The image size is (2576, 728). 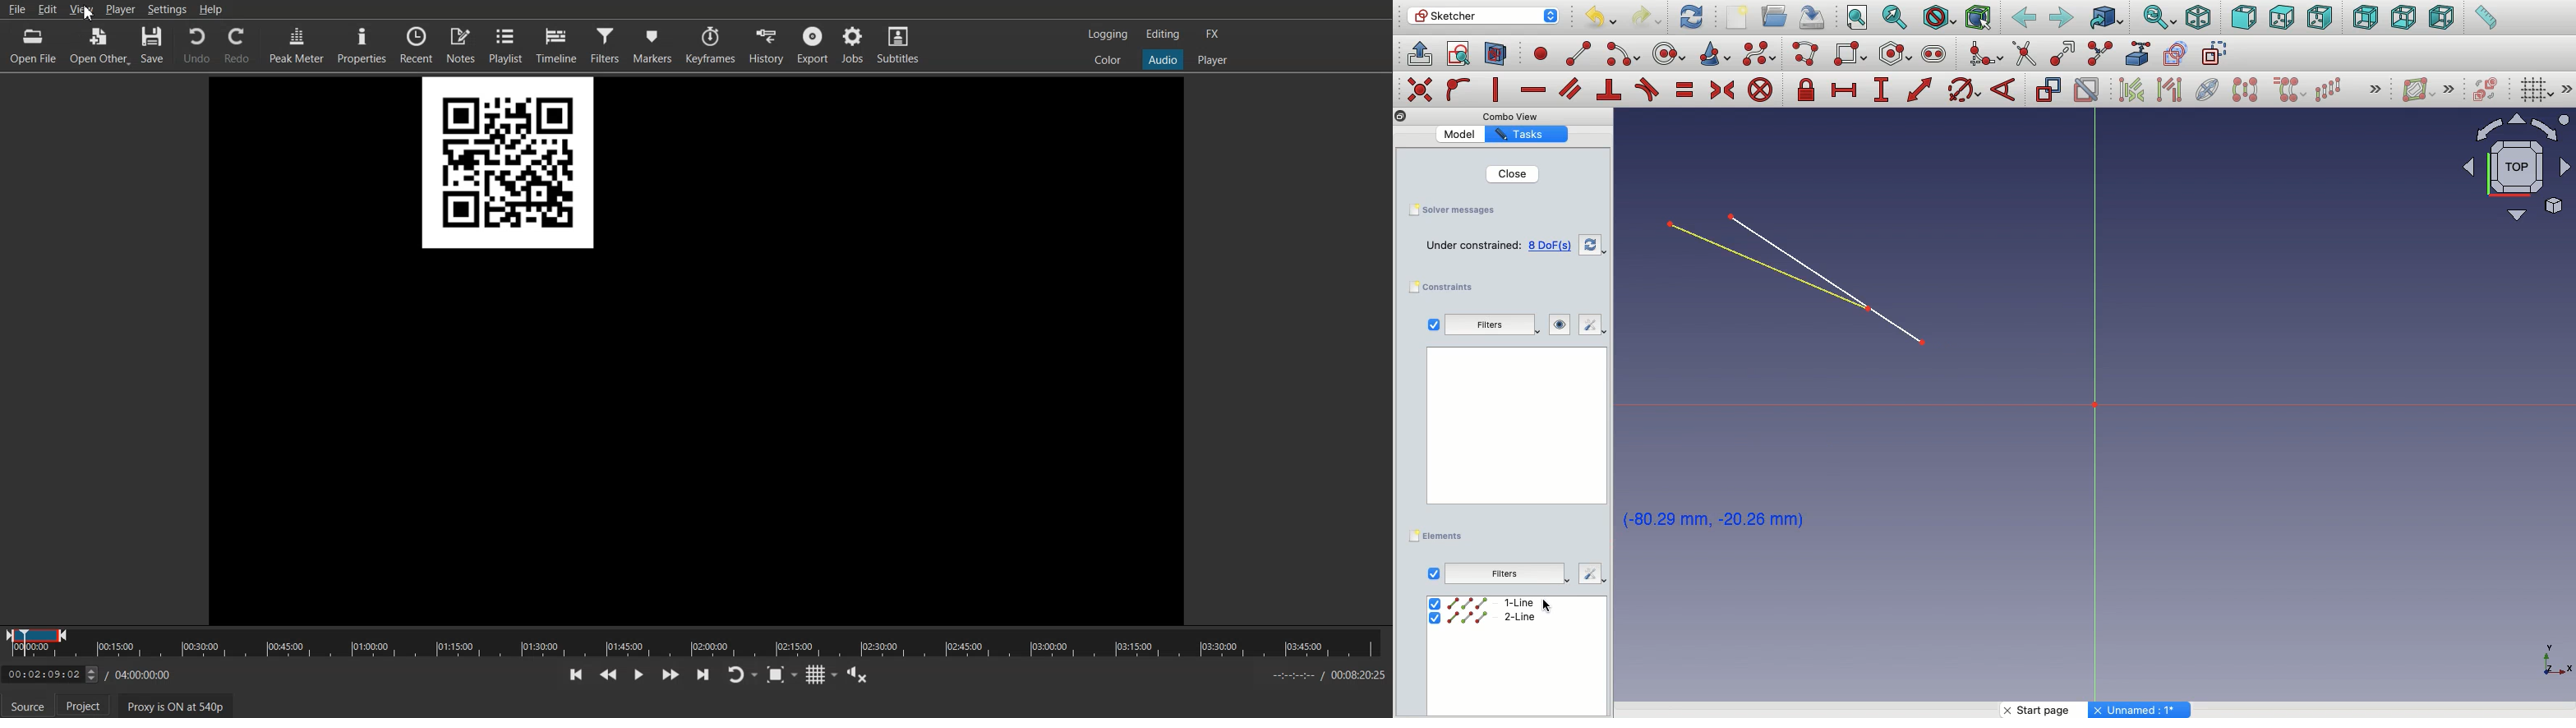 What do you see at coordinates (1433, 573) in the screenshot?
I see `View` at bounding box center [1433, 573].